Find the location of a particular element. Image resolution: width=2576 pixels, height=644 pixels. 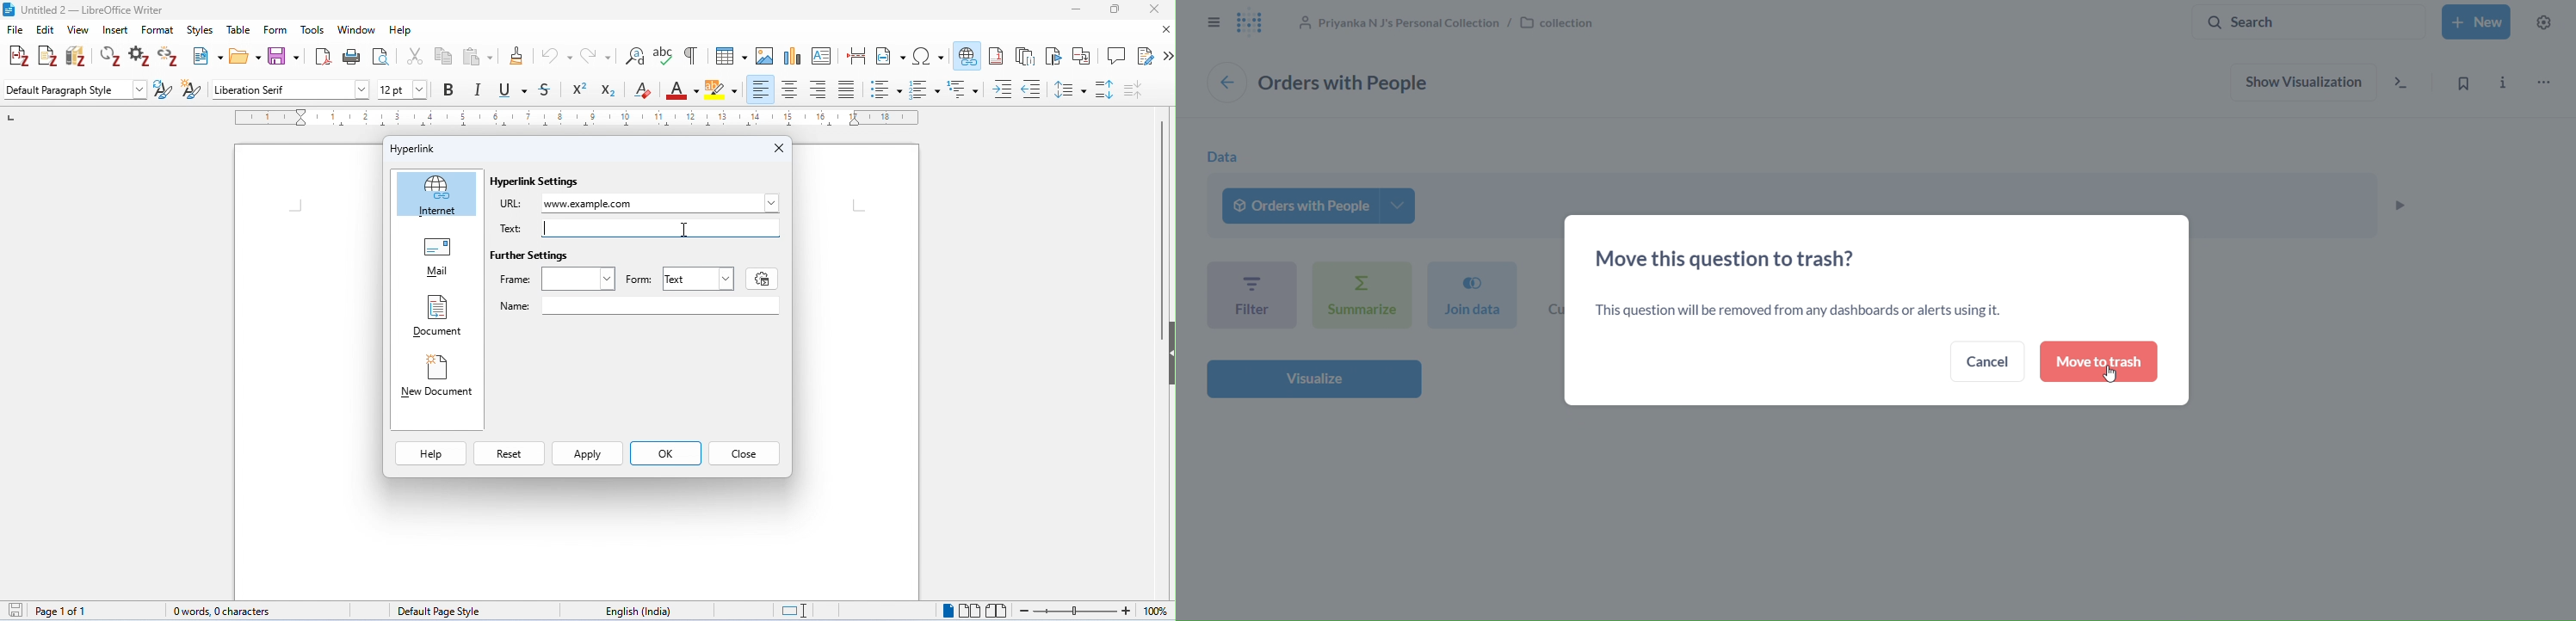

export as pdf is located at coordinates (321, 57).